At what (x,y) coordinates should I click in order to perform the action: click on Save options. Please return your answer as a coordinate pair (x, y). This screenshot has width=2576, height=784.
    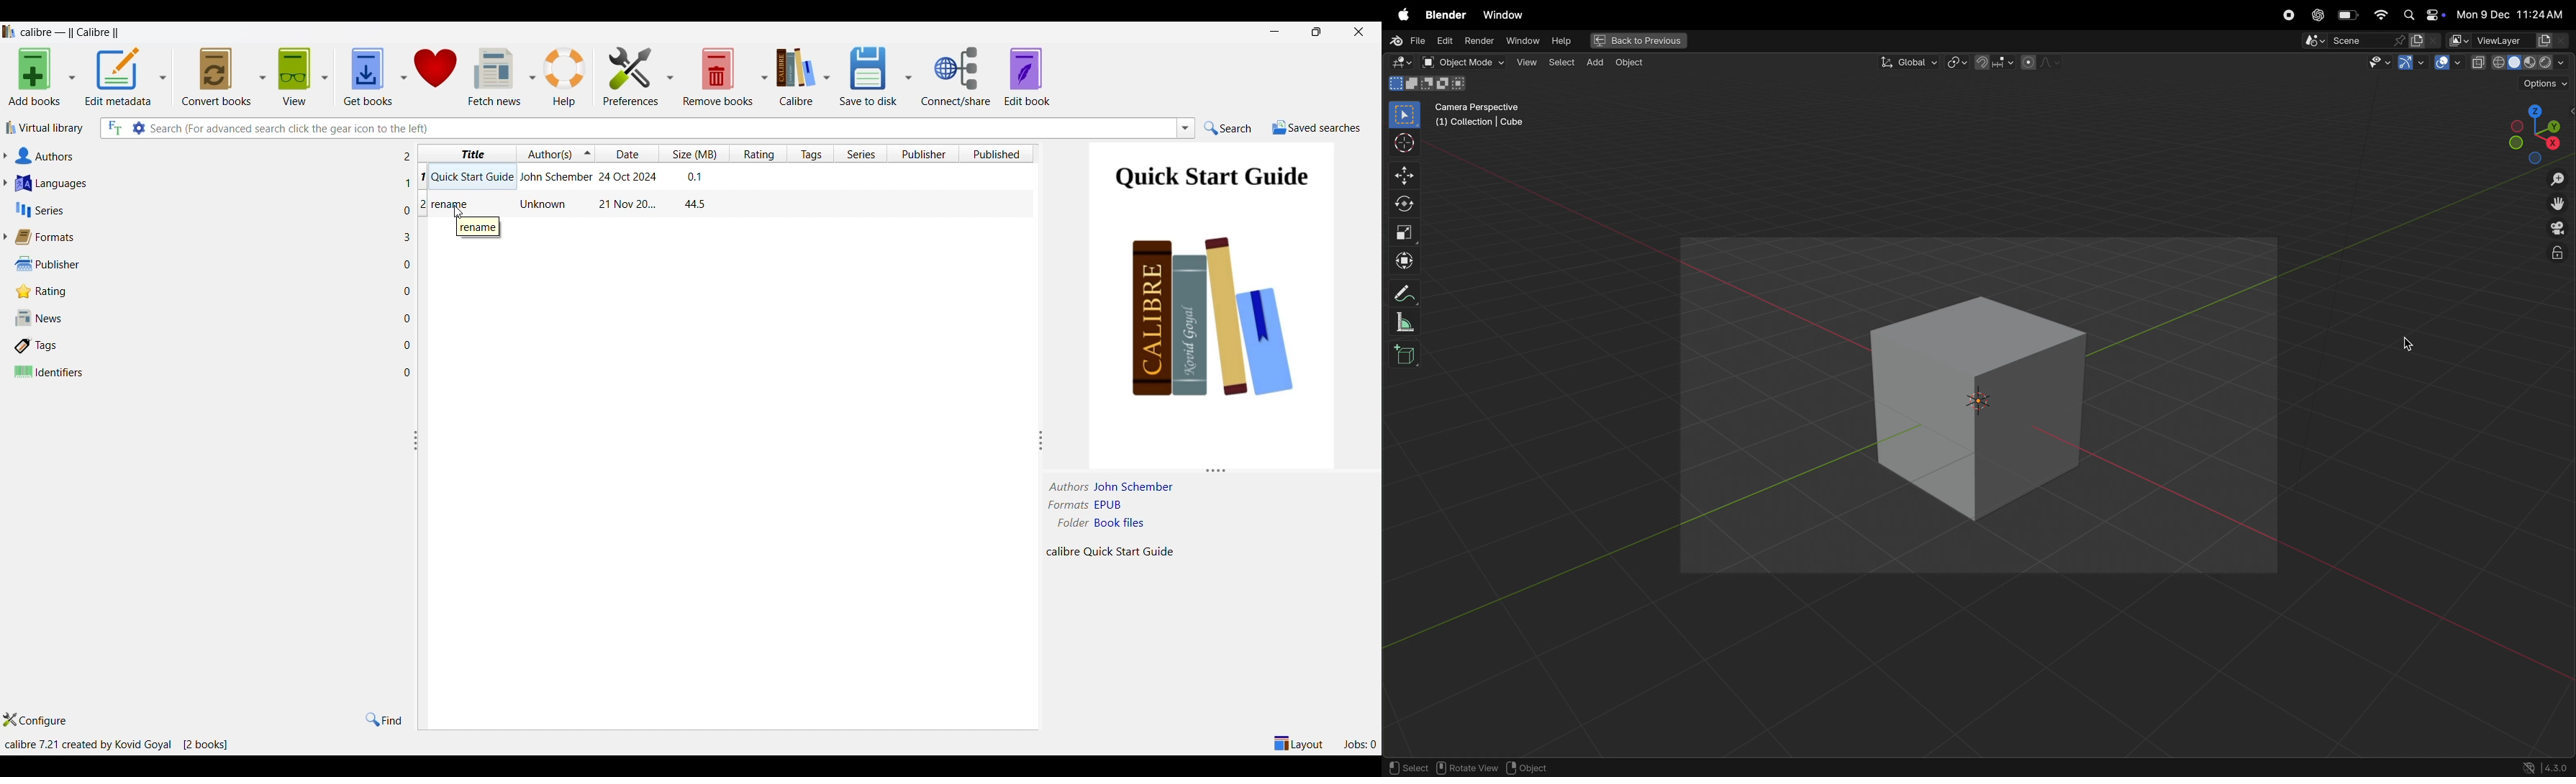
    Looking at the image, I should click on (908, 76).